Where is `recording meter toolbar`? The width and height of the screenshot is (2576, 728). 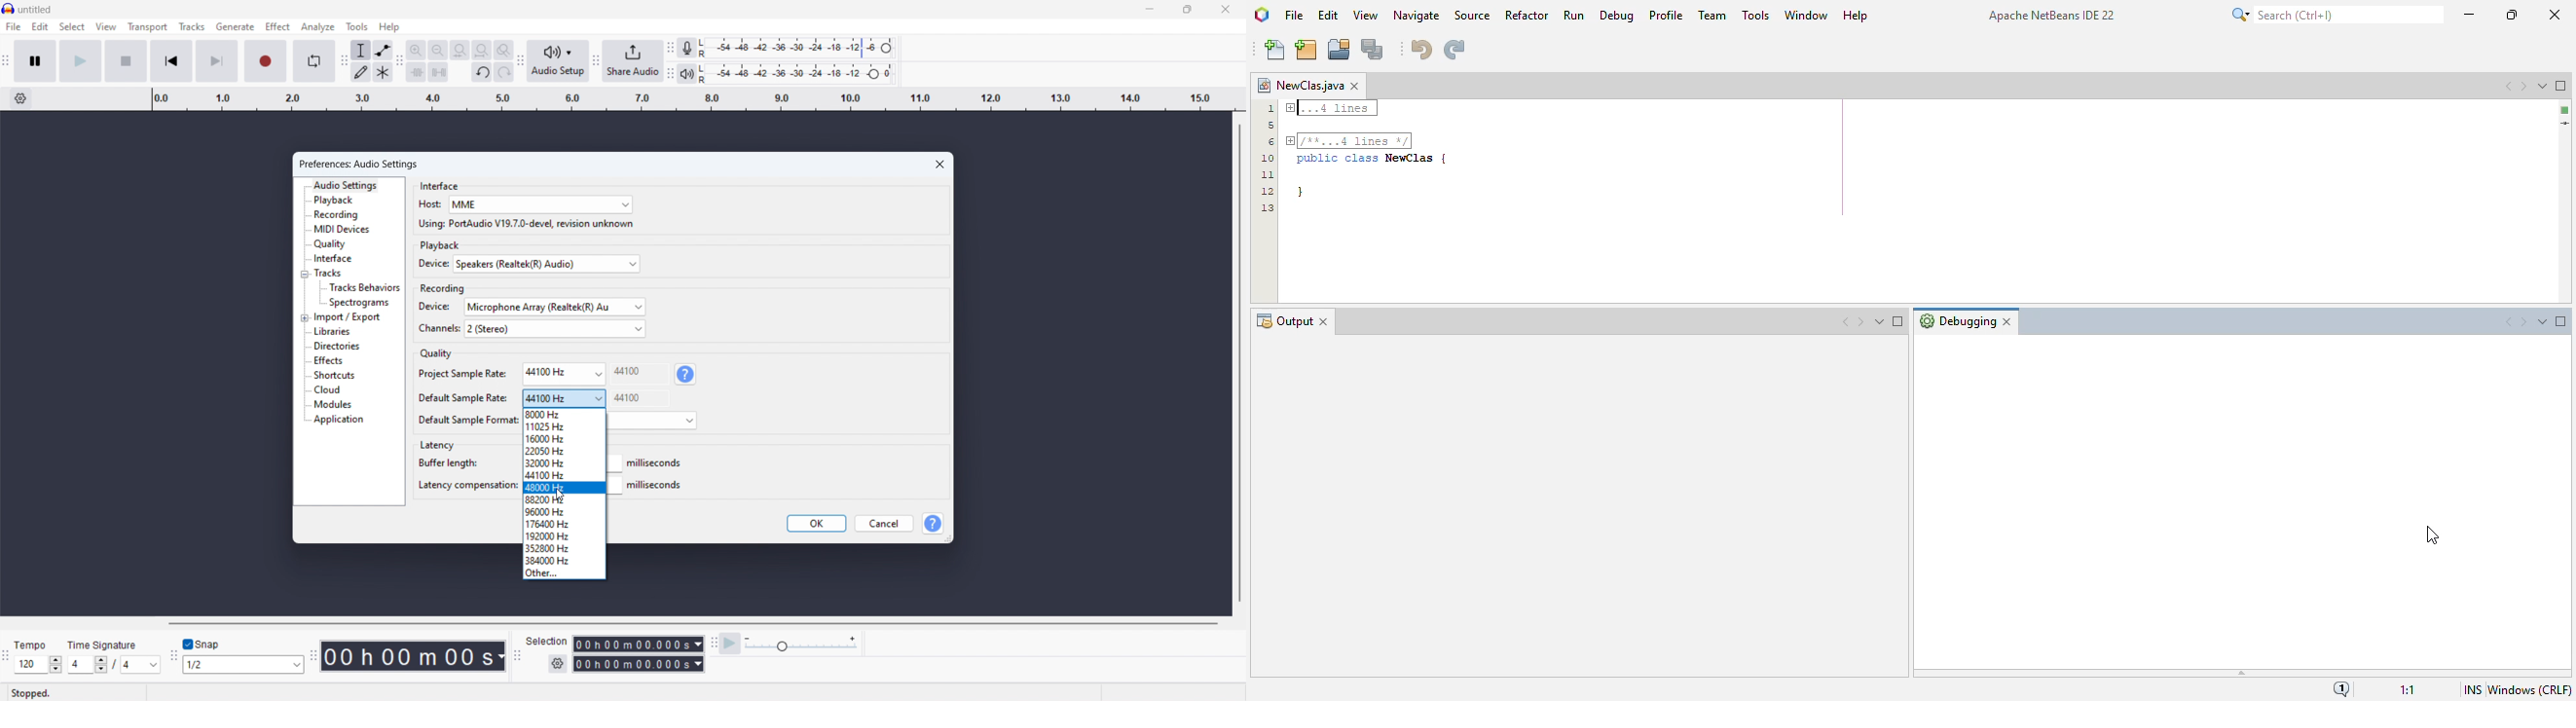
recording meter toolbar is located at coordinates (669, 47).